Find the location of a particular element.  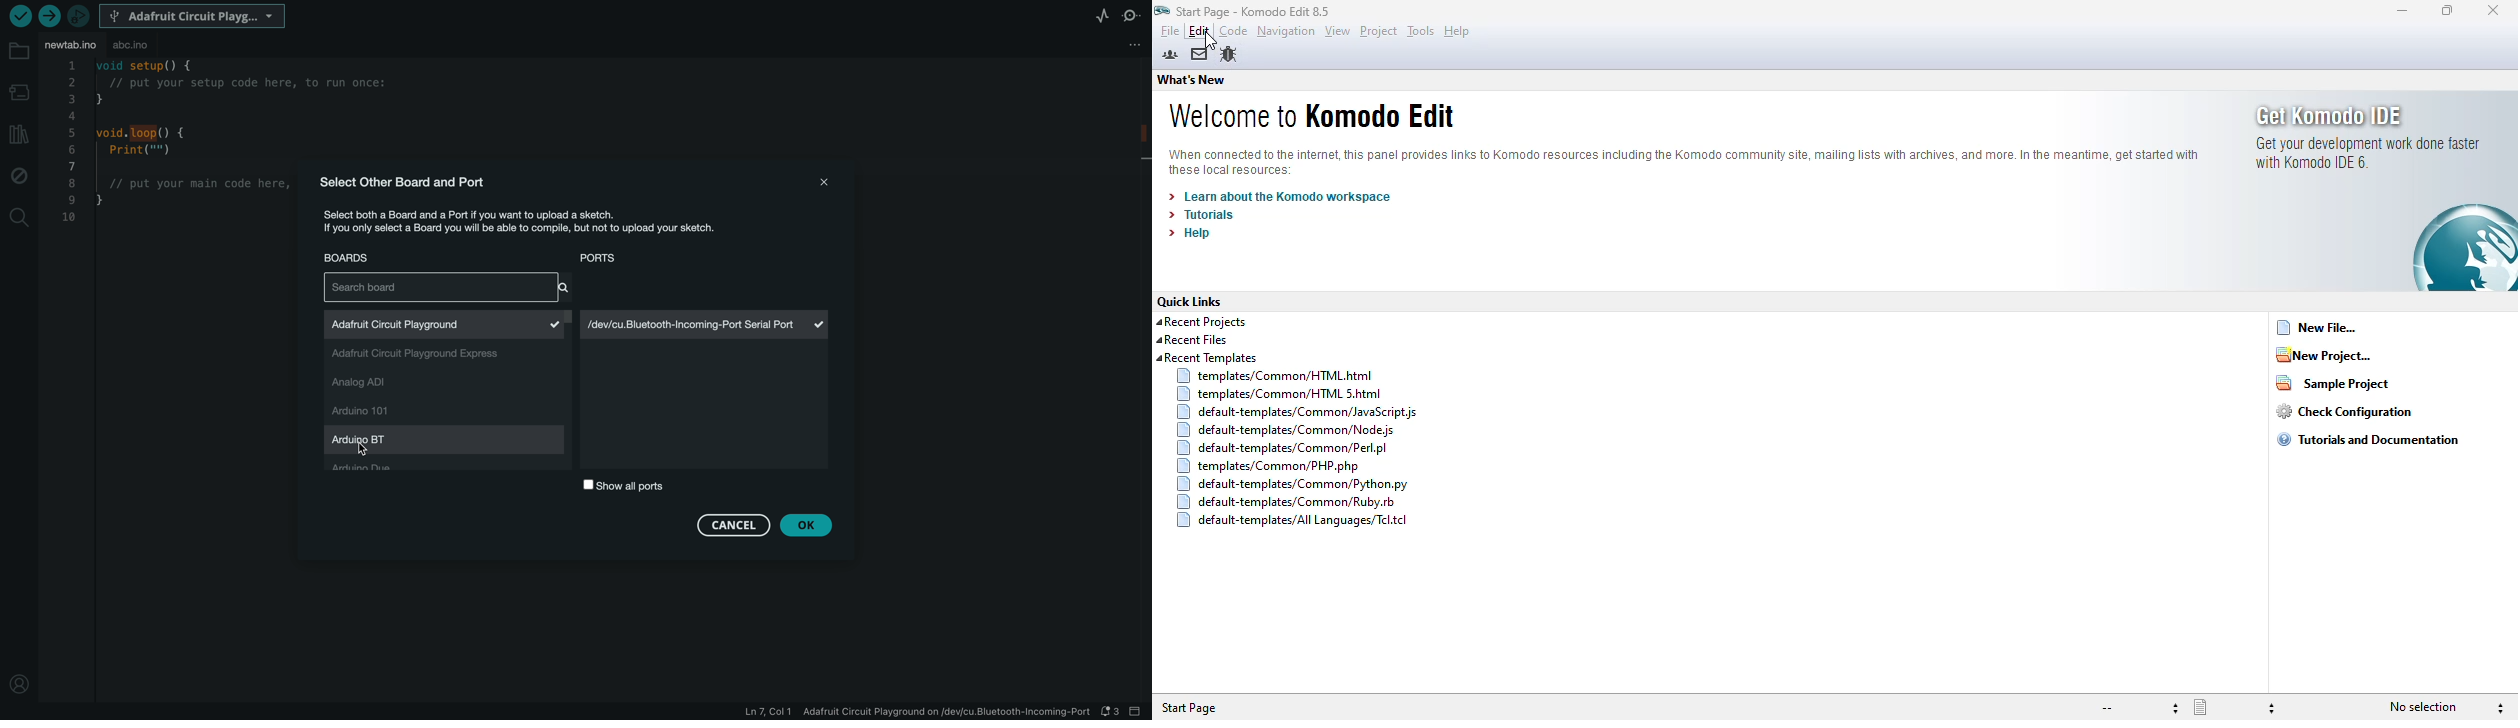

board selecter is located at coordinates (192, 15).